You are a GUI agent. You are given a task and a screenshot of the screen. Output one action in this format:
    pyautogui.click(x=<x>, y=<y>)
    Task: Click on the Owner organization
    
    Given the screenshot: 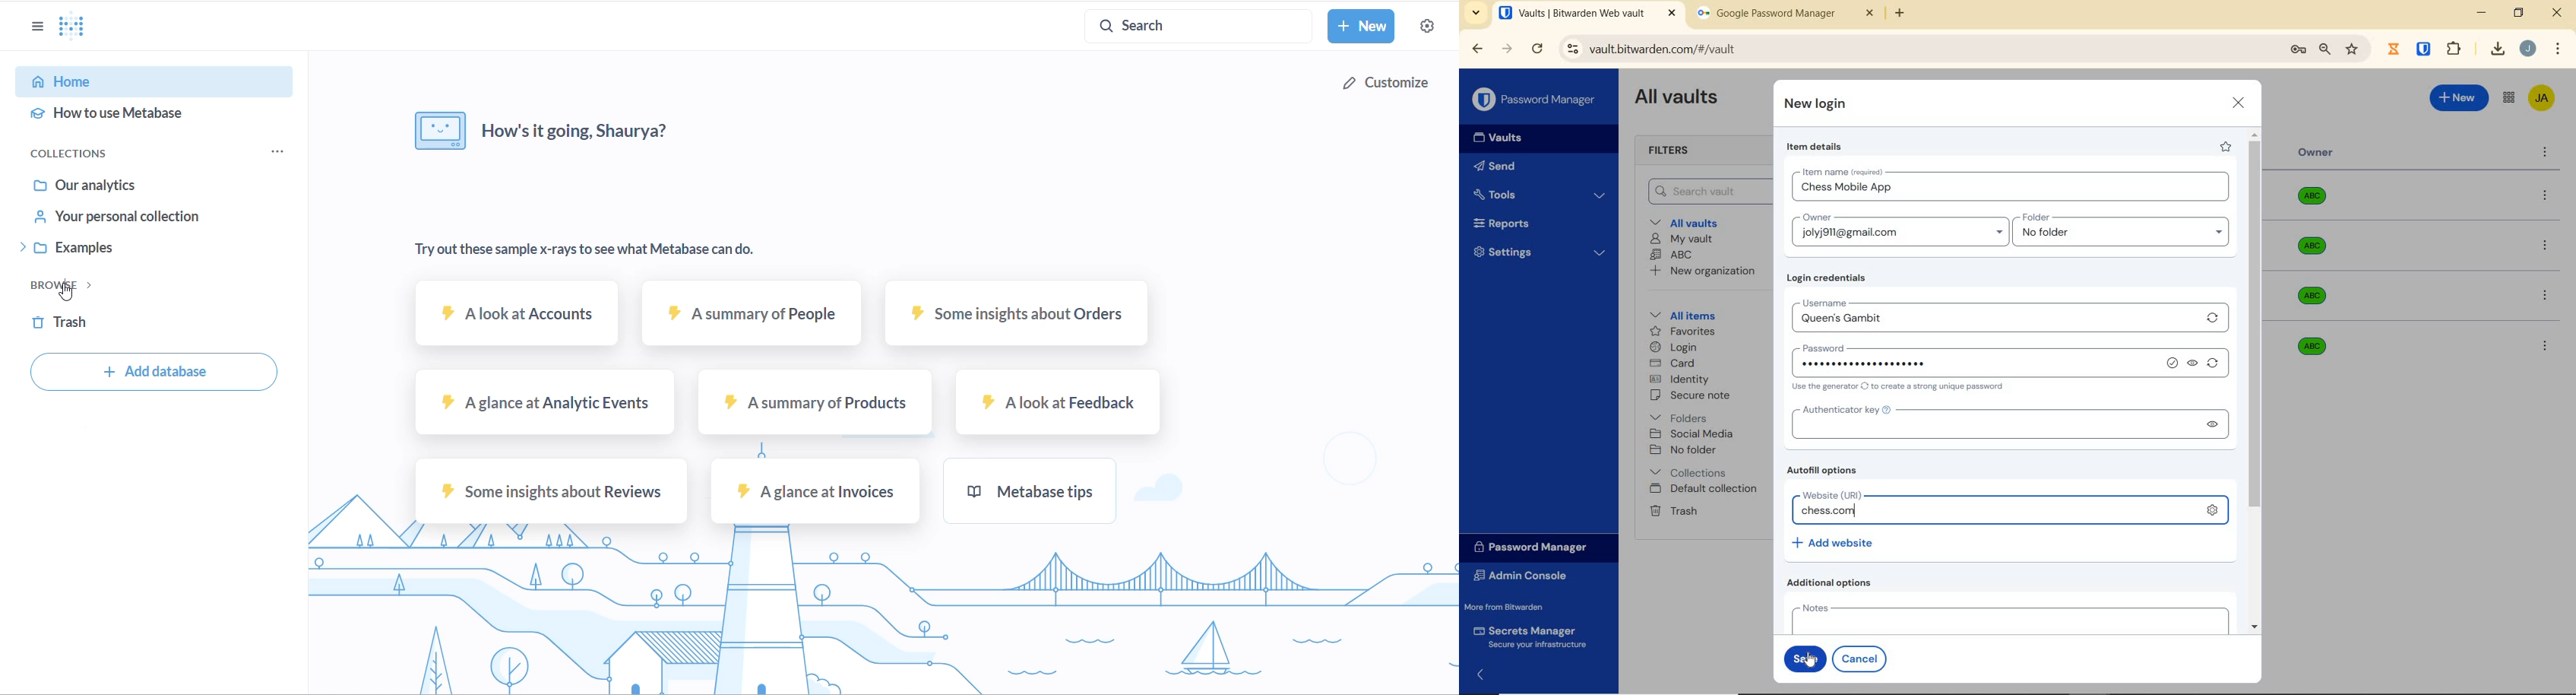 What is the action you would take?
    pyautogui.click(x=2317, y=296)
    